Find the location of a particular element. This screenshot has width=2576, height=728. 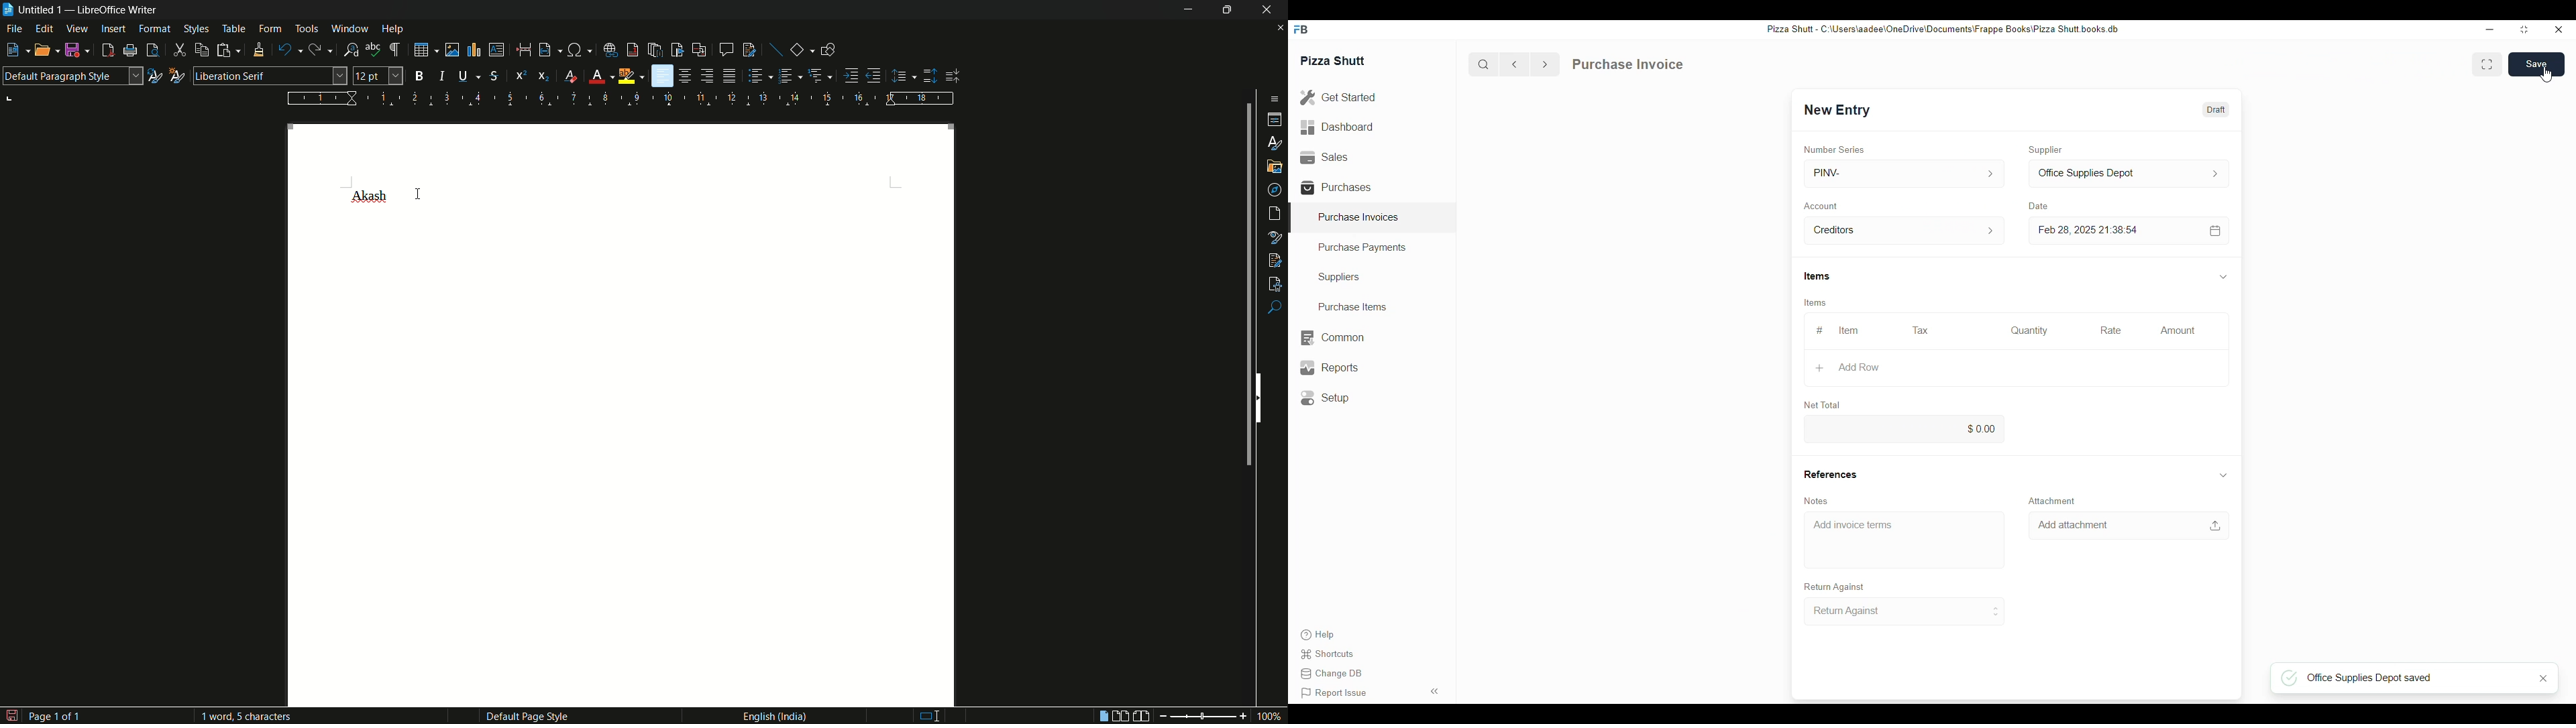

file name is located at coordinates (34, 9).